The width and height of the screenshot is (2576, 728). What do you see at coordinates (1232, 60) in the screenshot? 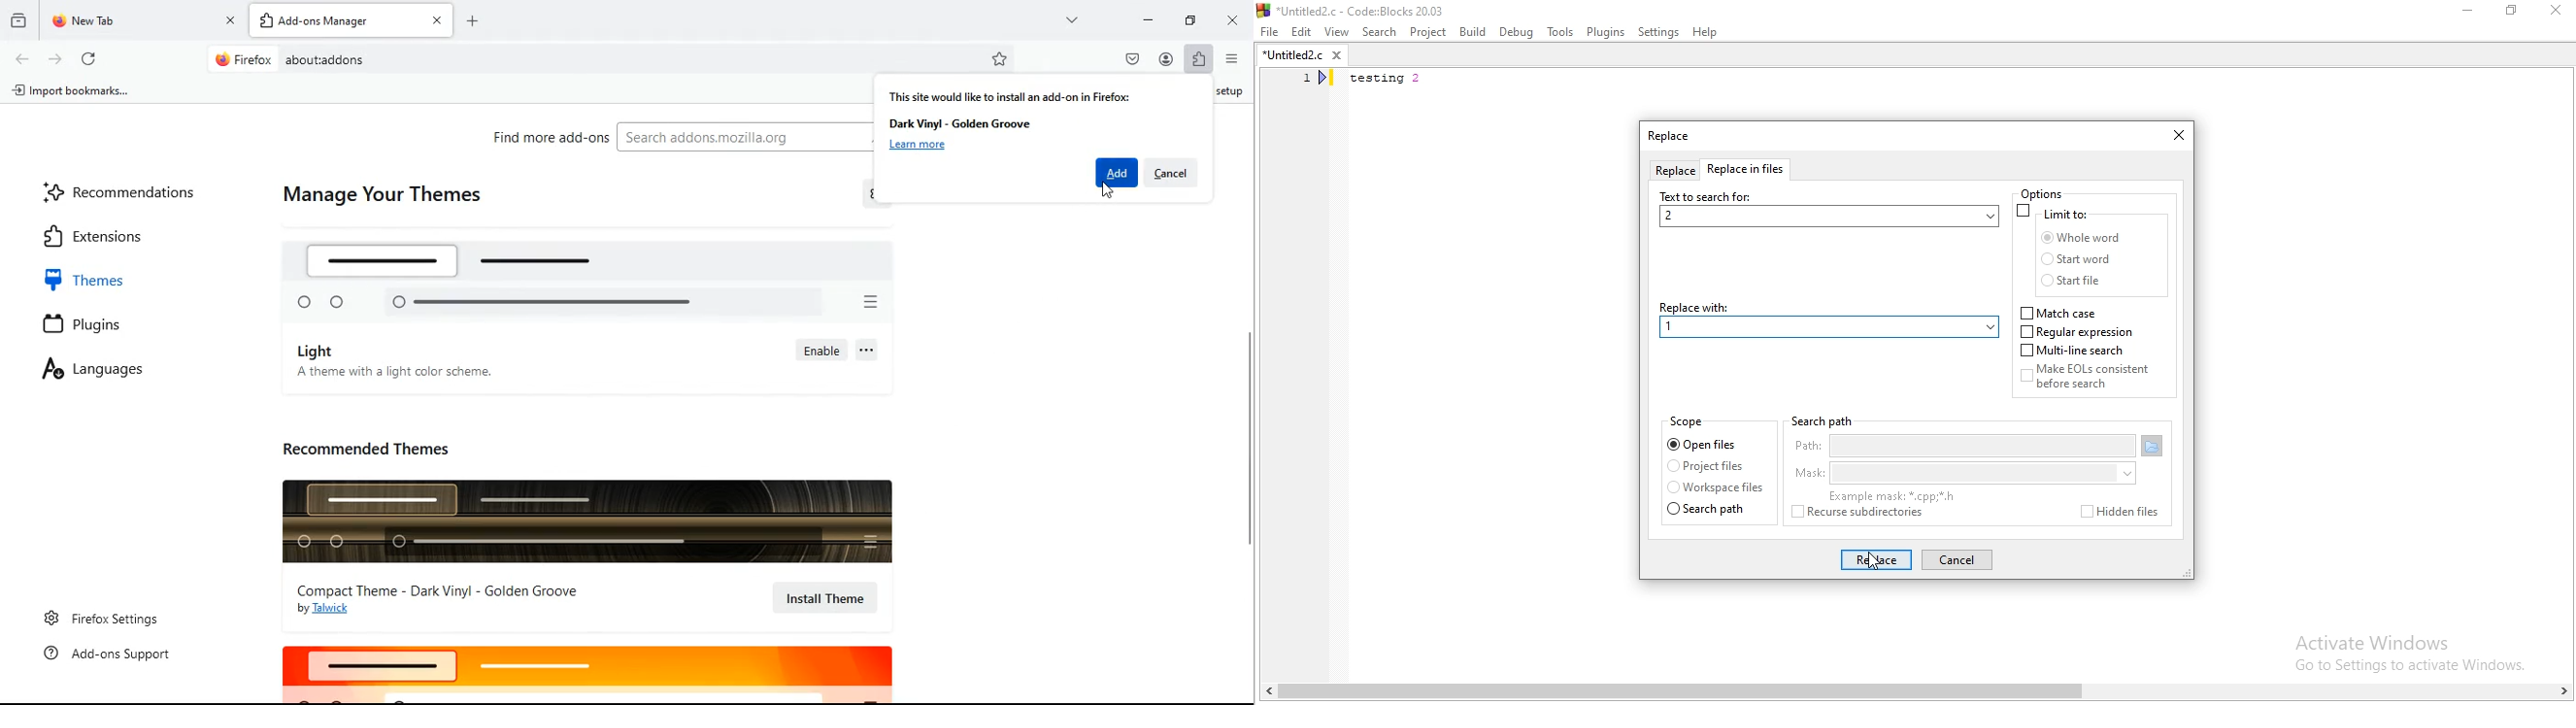
I see `menu` at bounding box center [1232, 60].